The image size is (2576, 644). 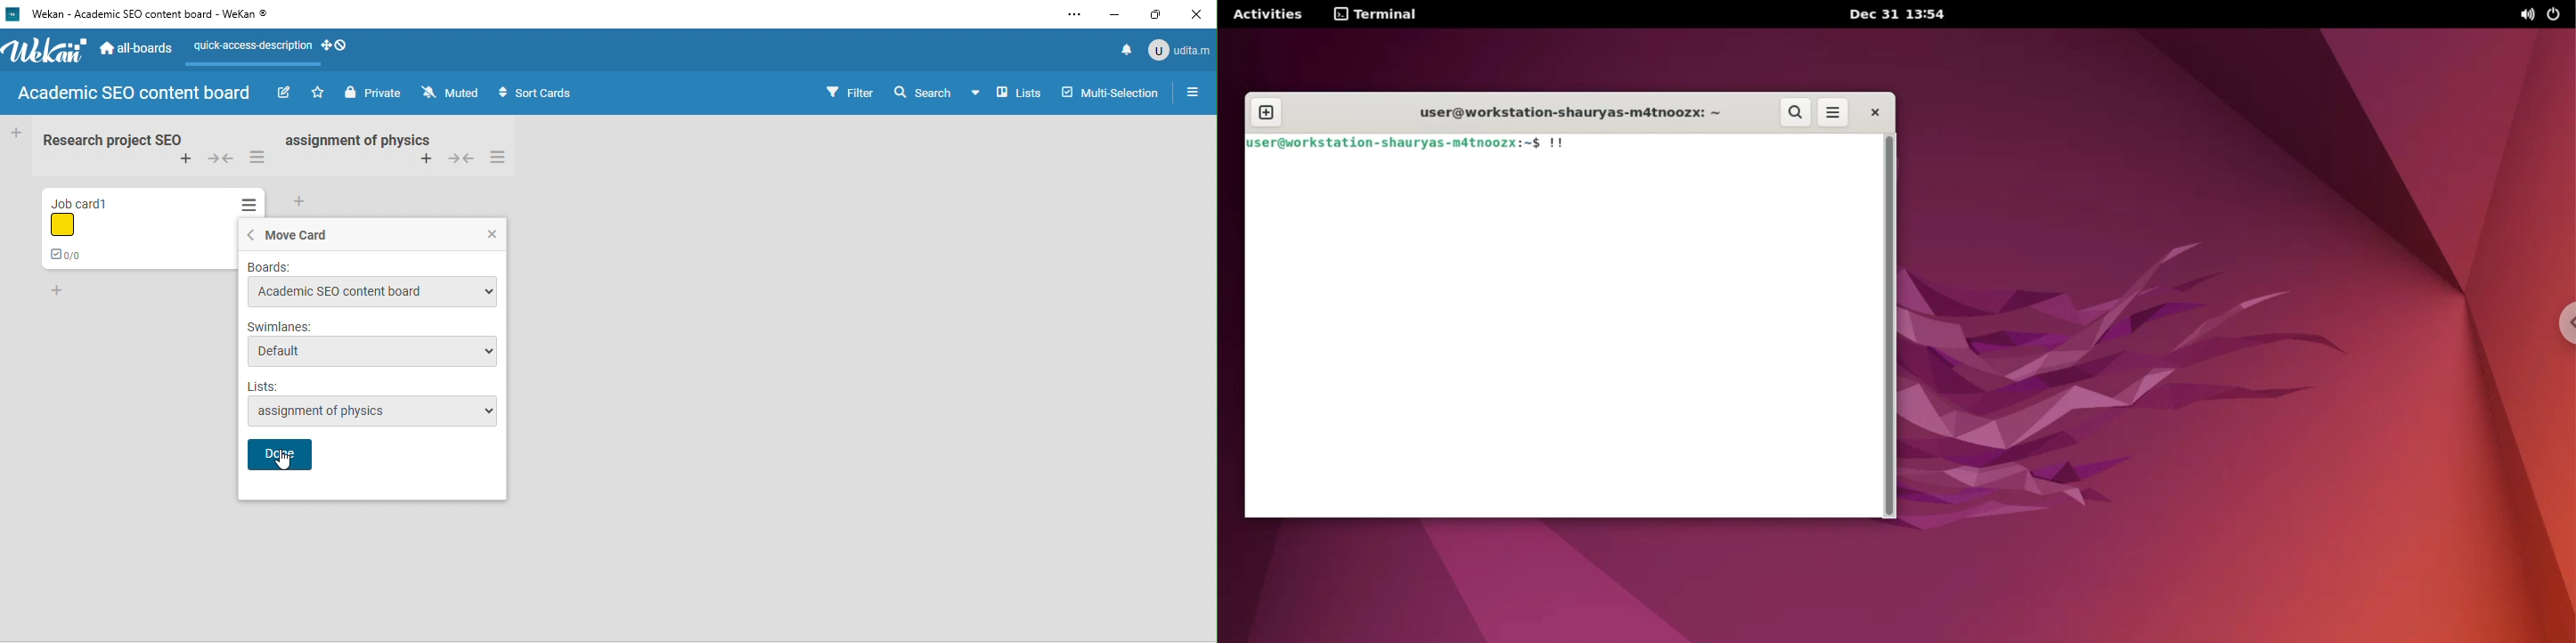 I want to click on list actions, so click(x=508, y=159).